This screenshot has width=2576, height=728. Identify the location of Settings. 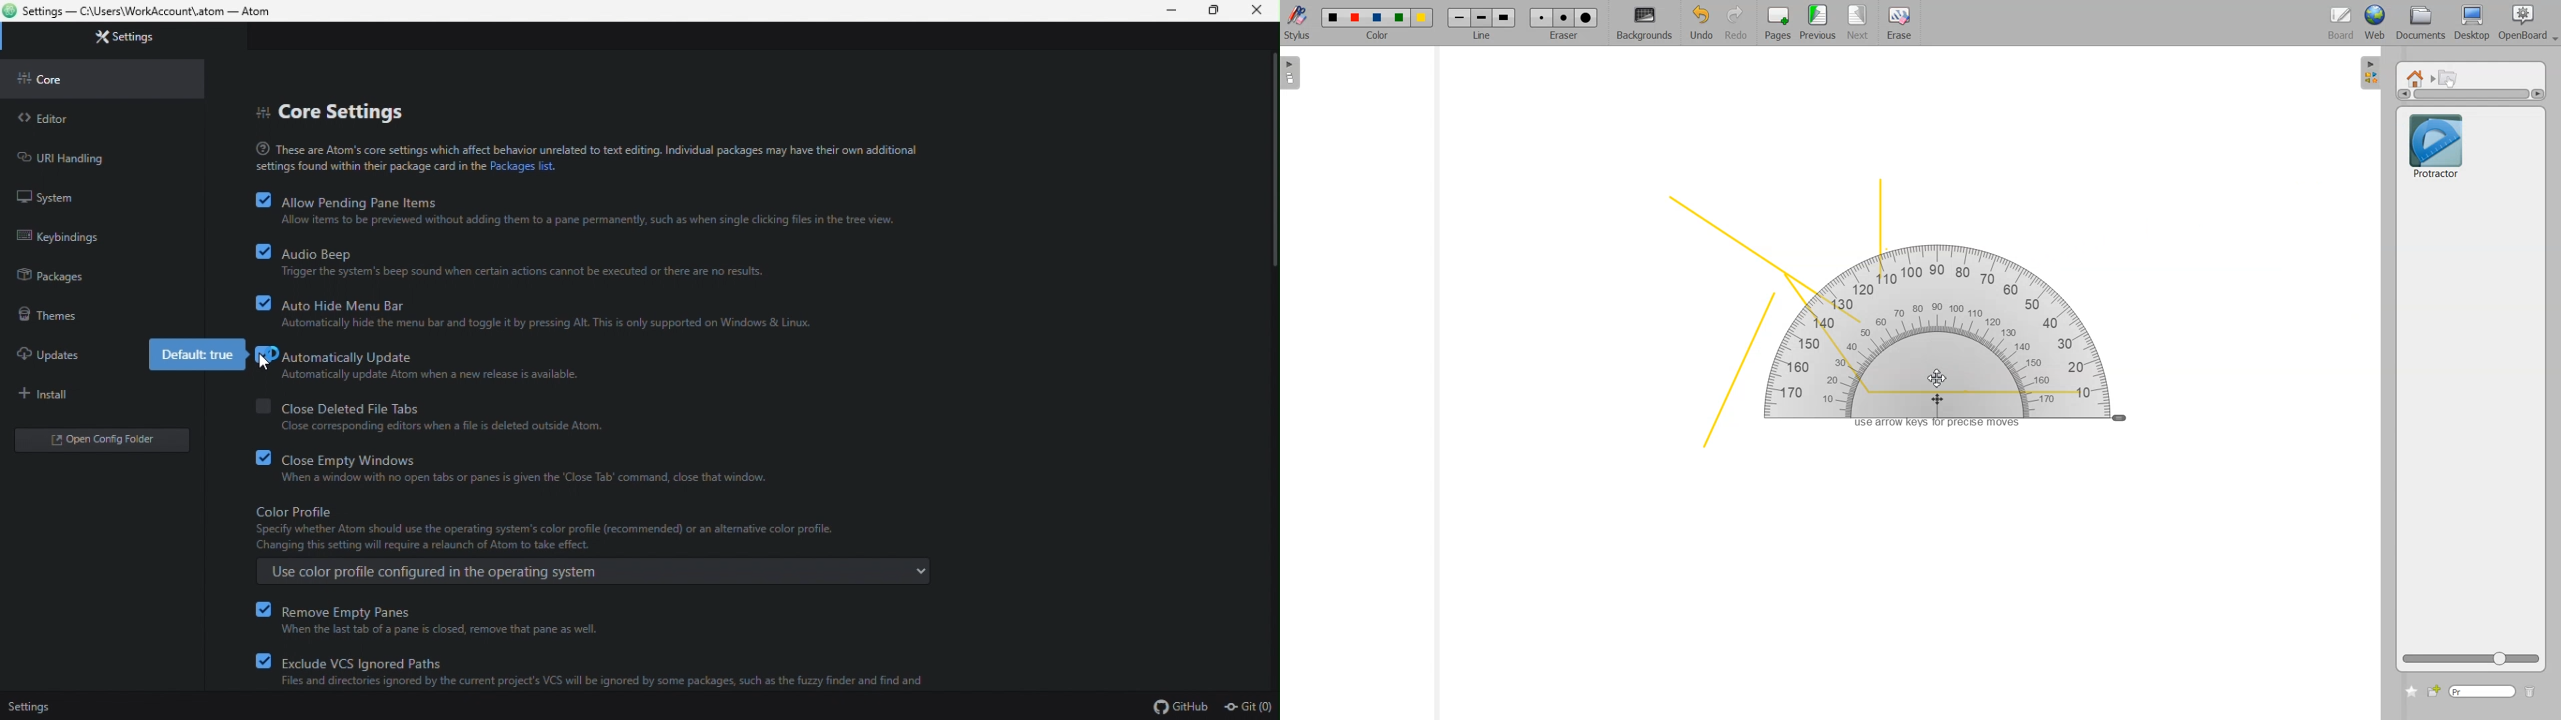
(32, 704).